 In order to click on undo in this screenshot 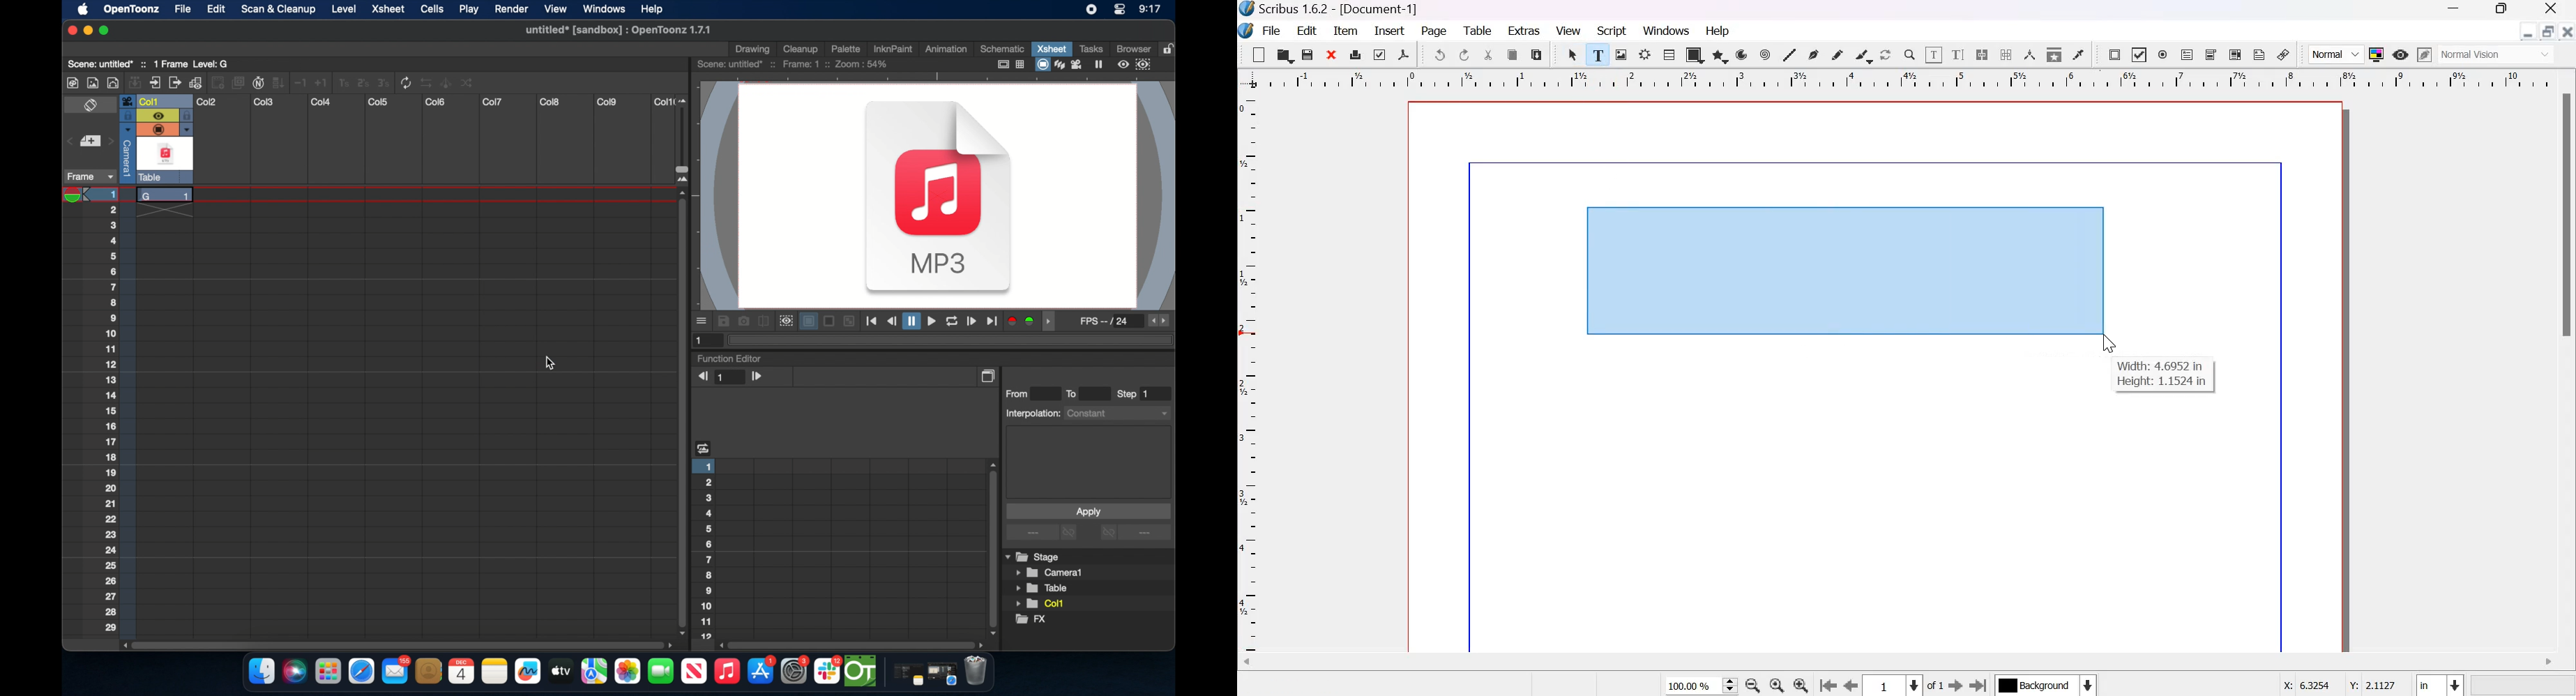, I will do `click(1439, 54)`.